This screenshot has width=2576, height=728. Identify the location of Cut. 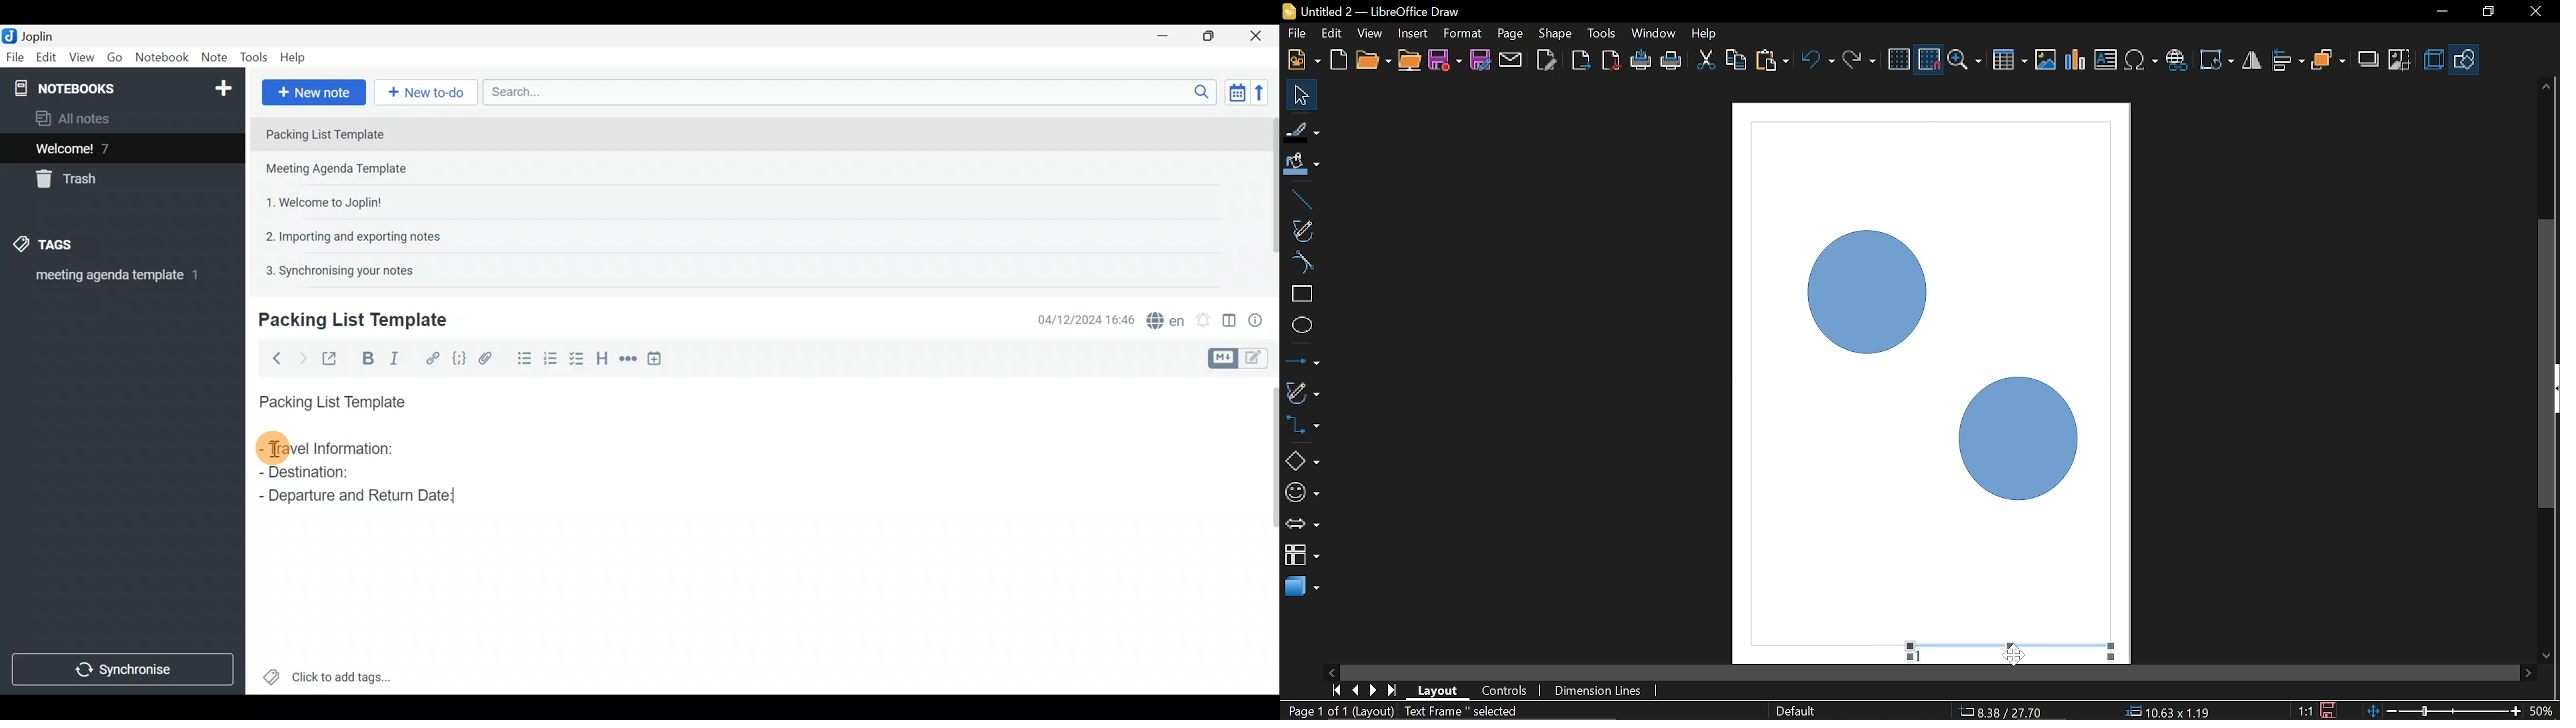
(1706, 62).